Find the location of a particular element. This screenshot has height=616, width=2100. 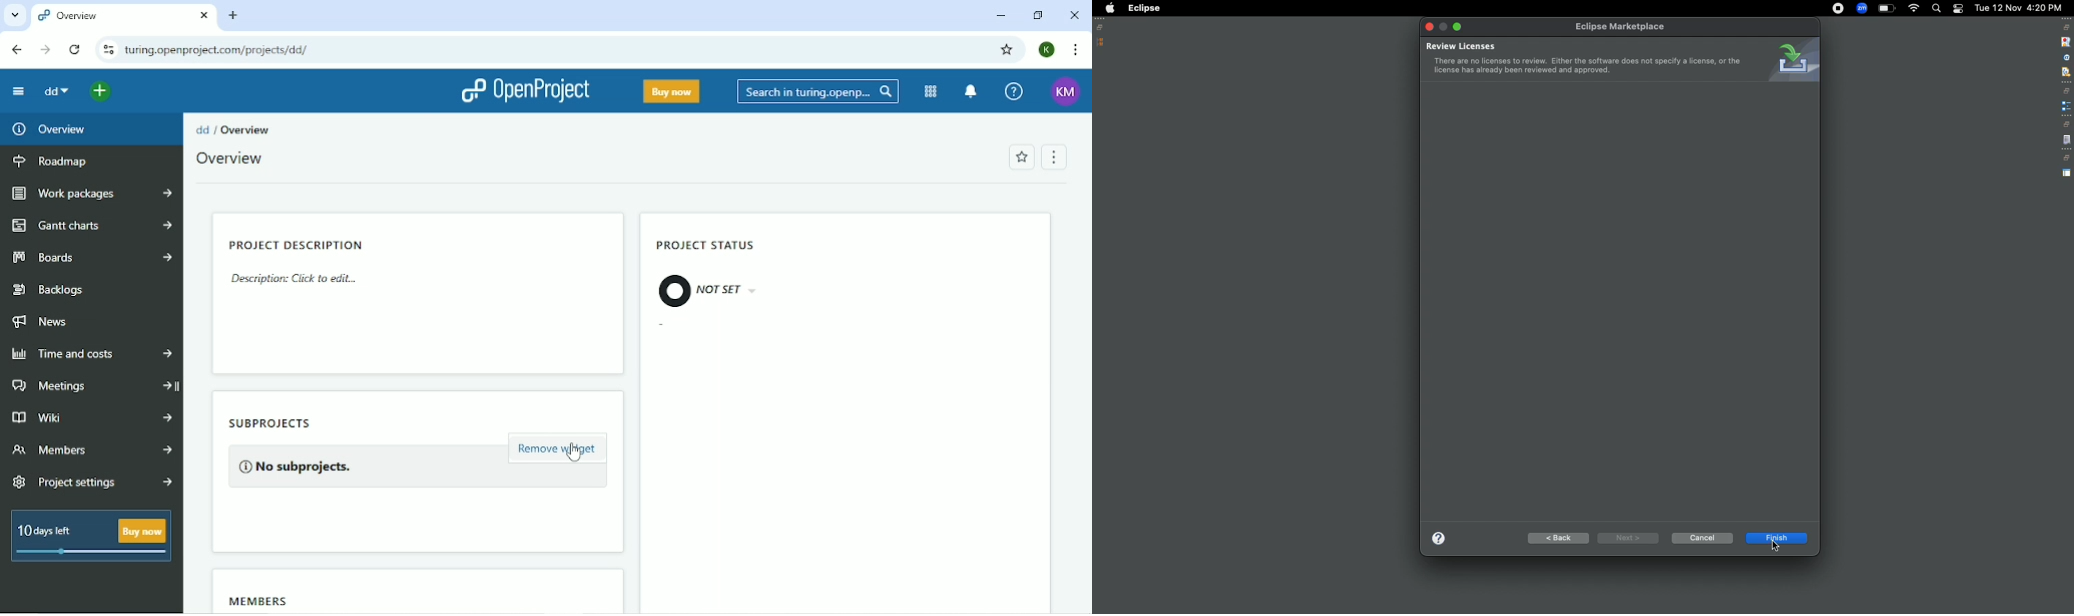

Package explorer is located at coordinates (1101, 42).